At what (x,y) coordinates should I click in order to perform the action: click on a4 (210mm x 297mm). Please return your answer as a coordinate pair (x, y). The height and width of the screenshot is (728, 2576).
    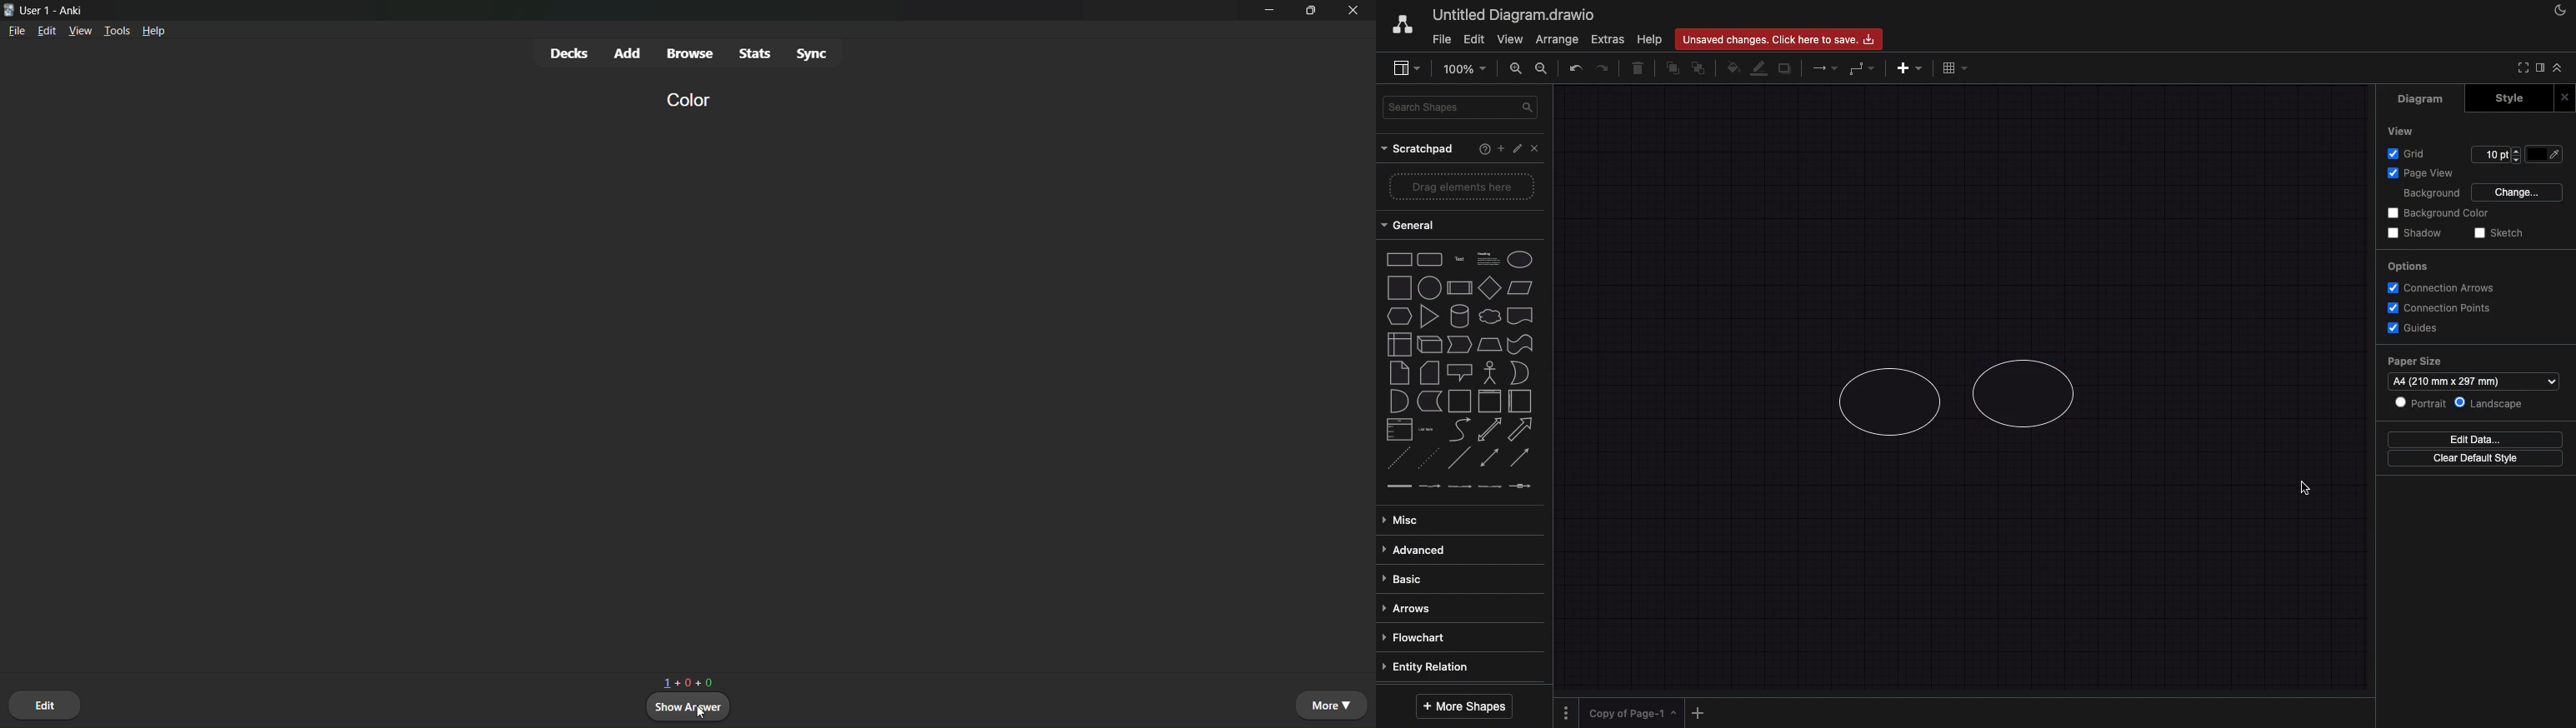
    Looking at the image, I should click on (2474, 381).